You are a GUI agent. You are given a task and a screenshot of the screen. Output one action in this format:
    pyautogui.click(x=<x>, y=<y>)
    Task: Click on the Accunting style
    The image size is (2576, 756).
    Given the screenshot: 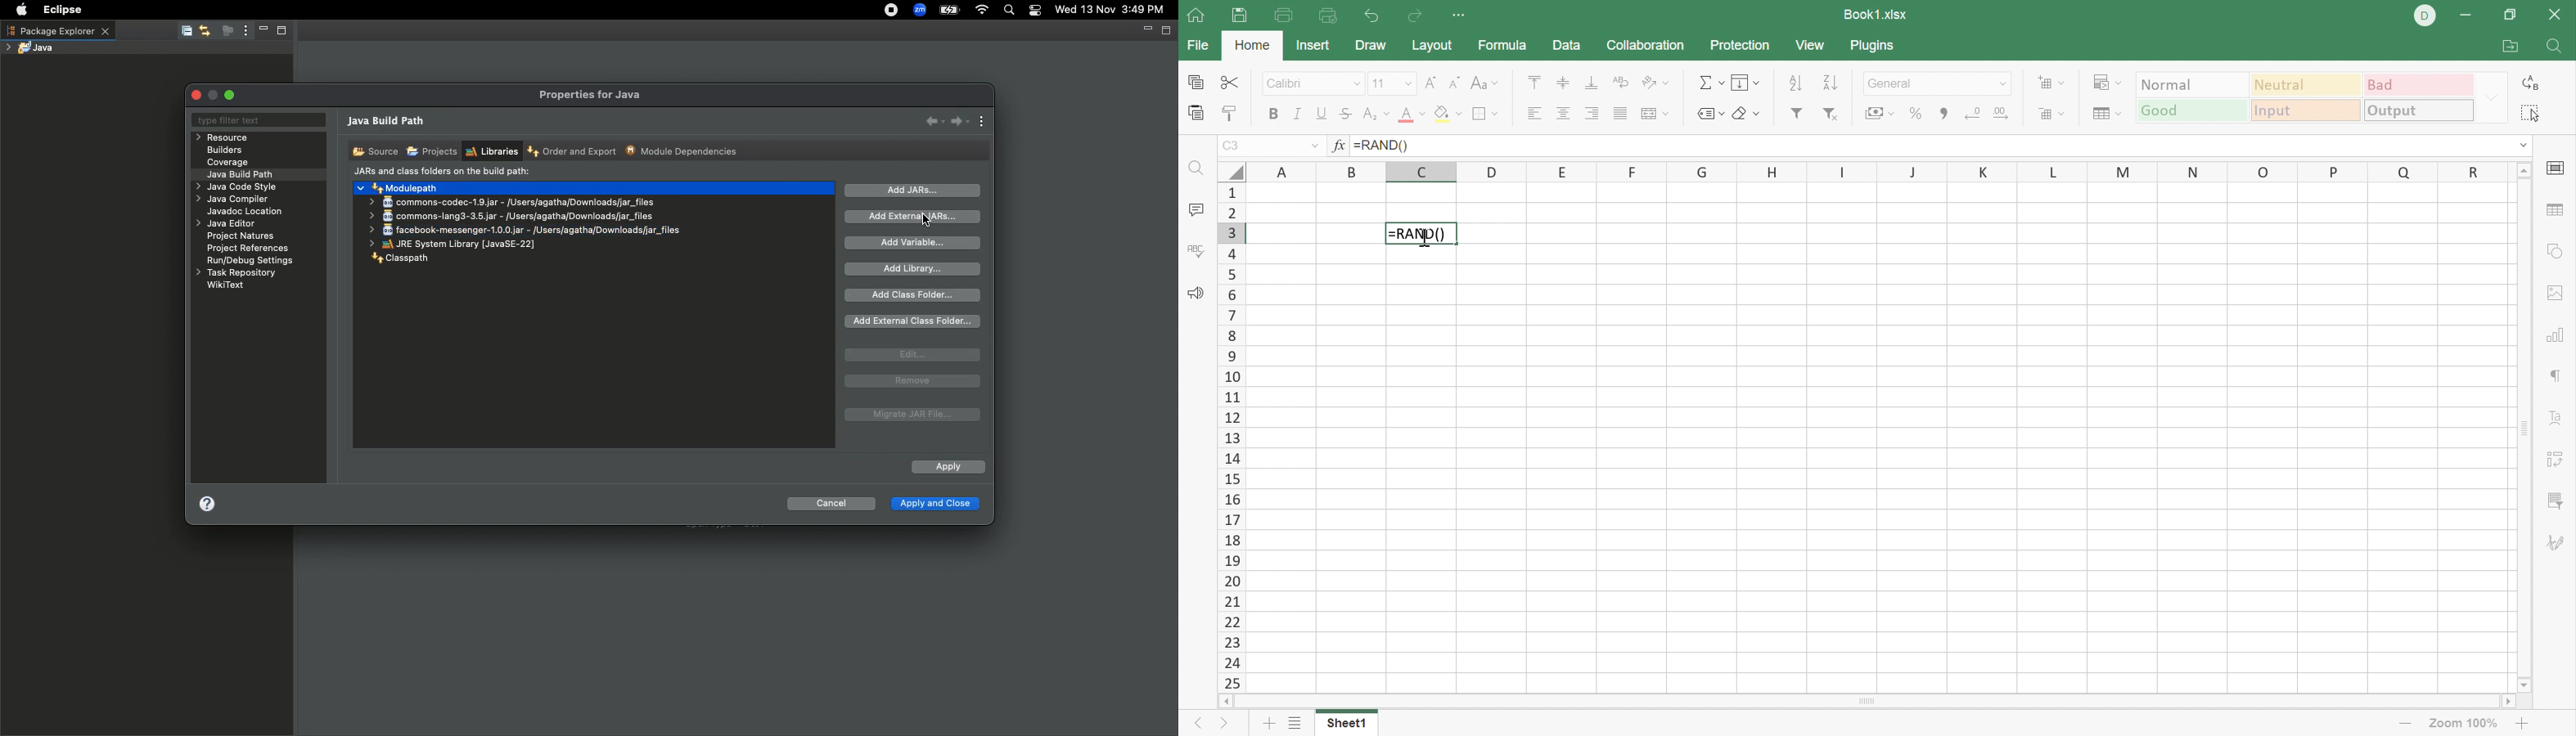 What is the action you would take?
    pyautogui.click(x=1883, y=112)
    